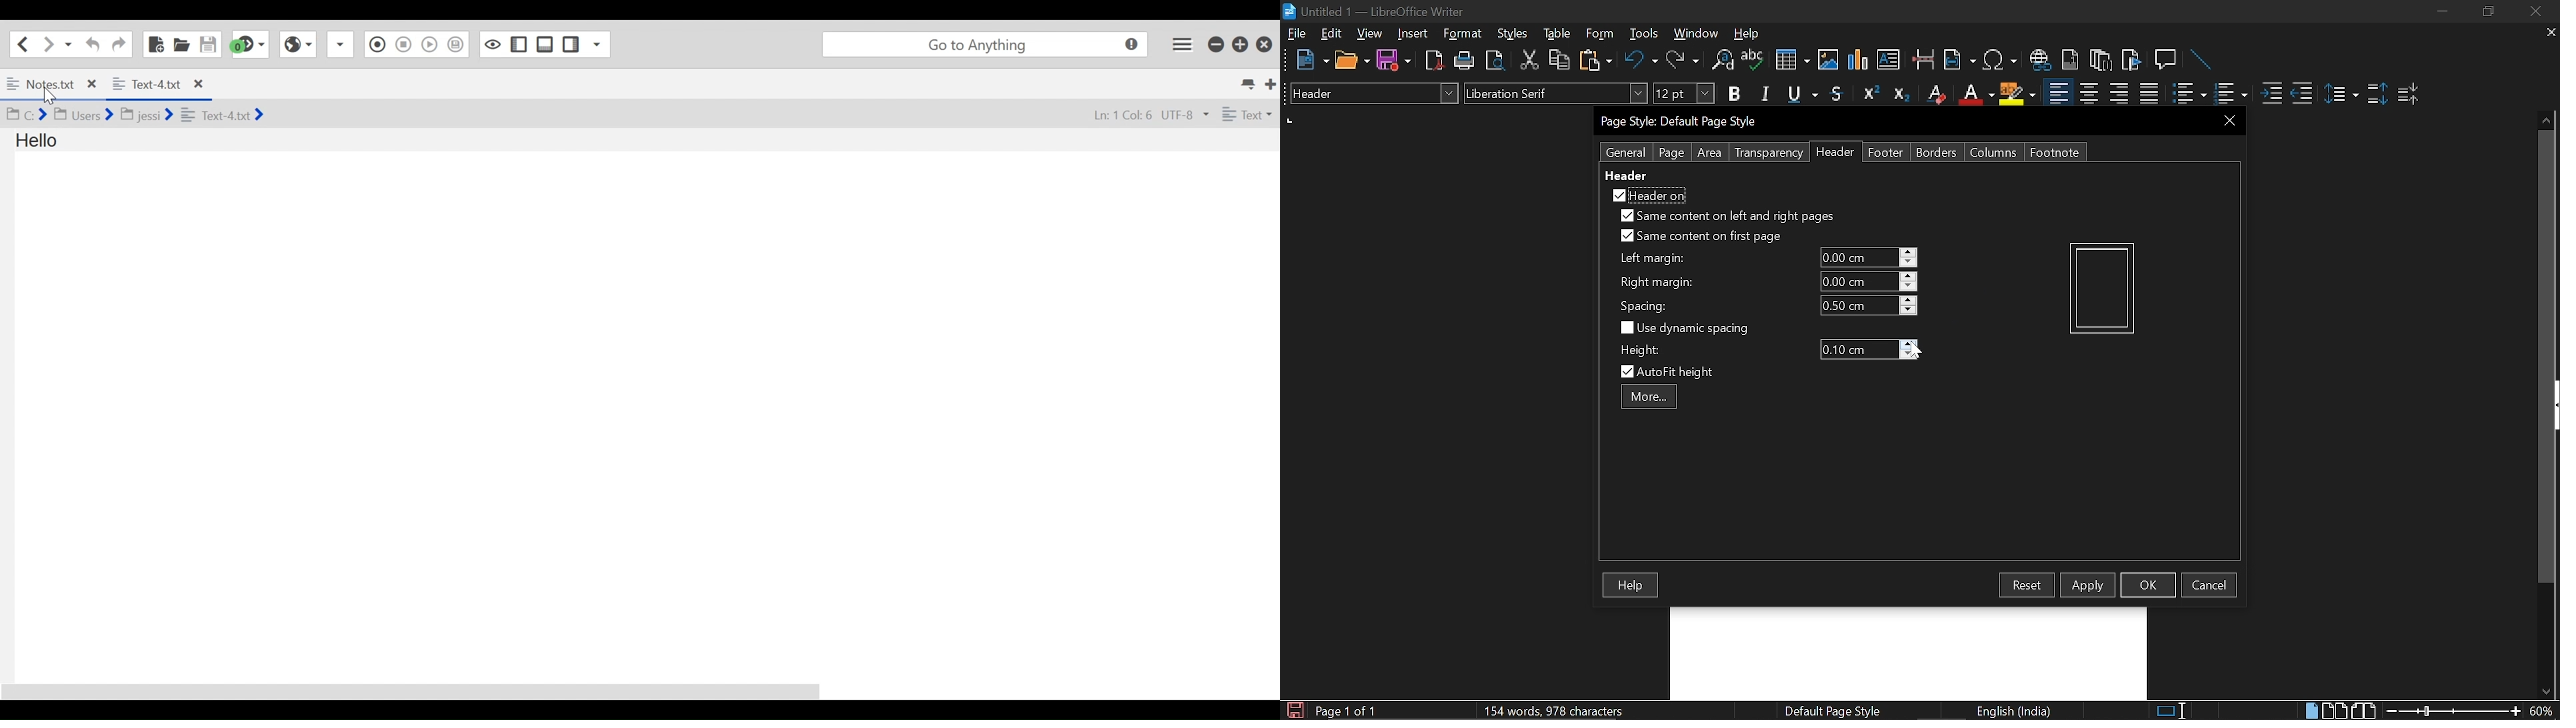  Describe the element at coordinates (2041, 60) in the screenshot. I see `Insert hyperlink` at that location.